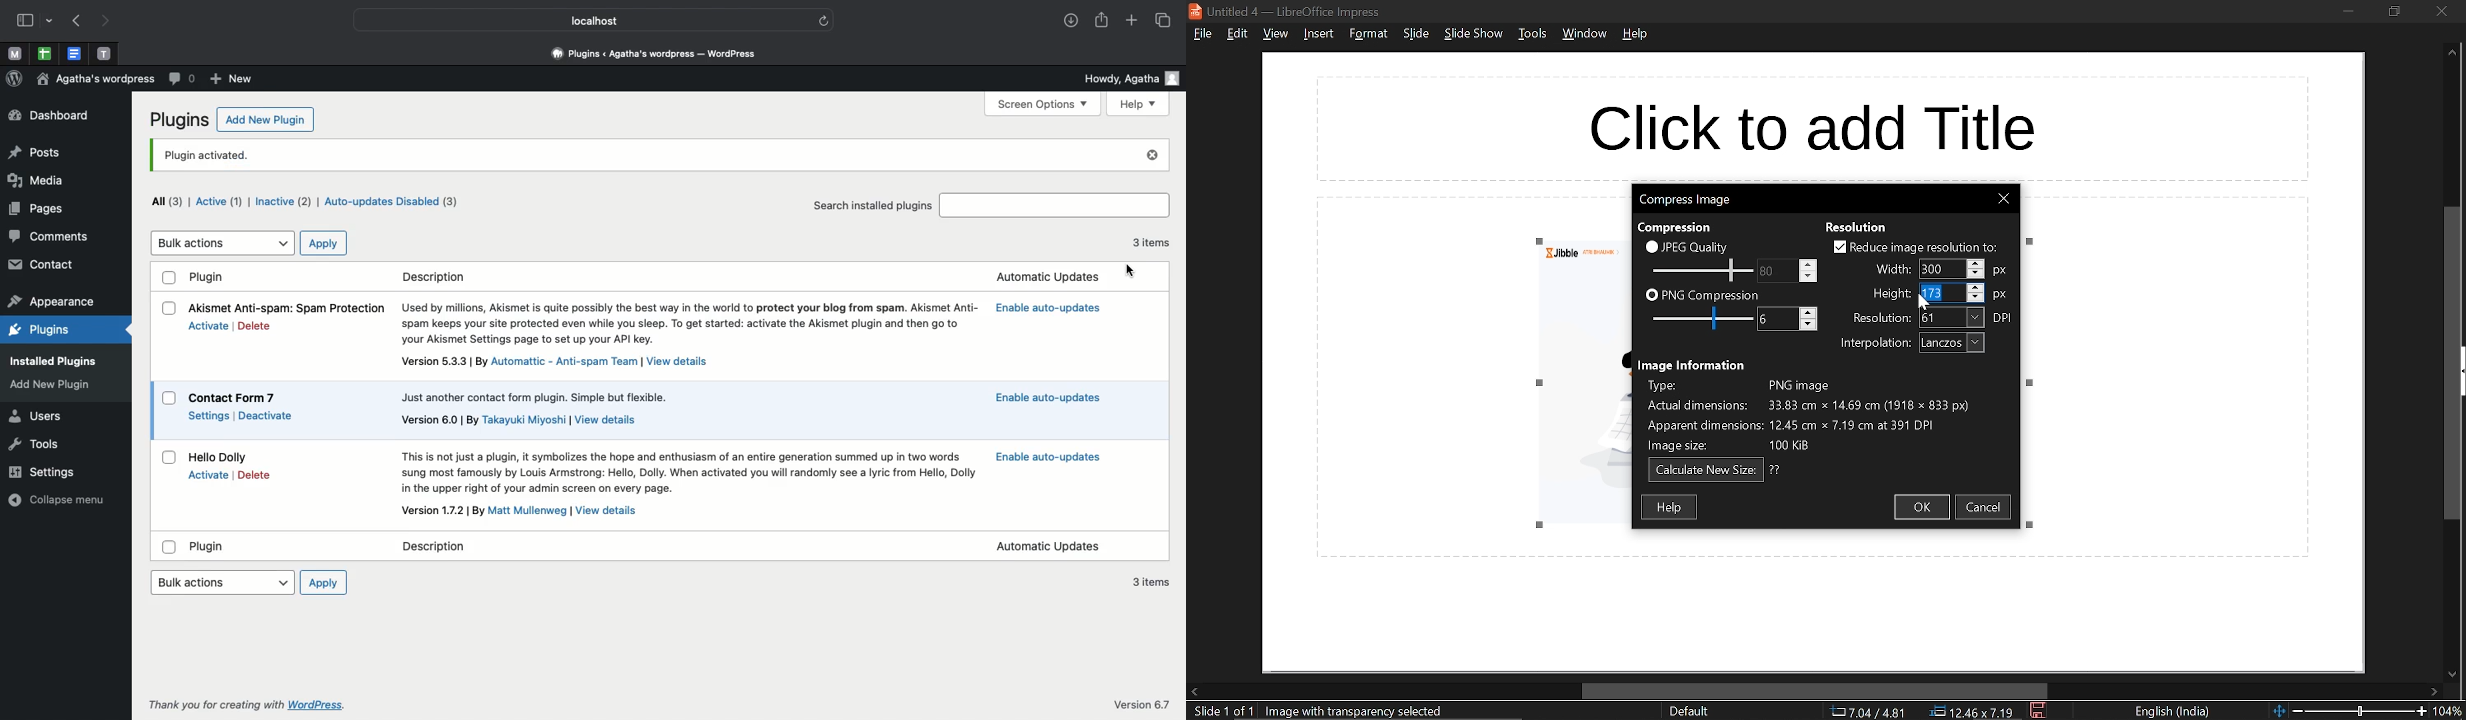  What do you see at coordinates (36, 208) in the screenshot?
I see `pages` at bounding box center [36, 208].